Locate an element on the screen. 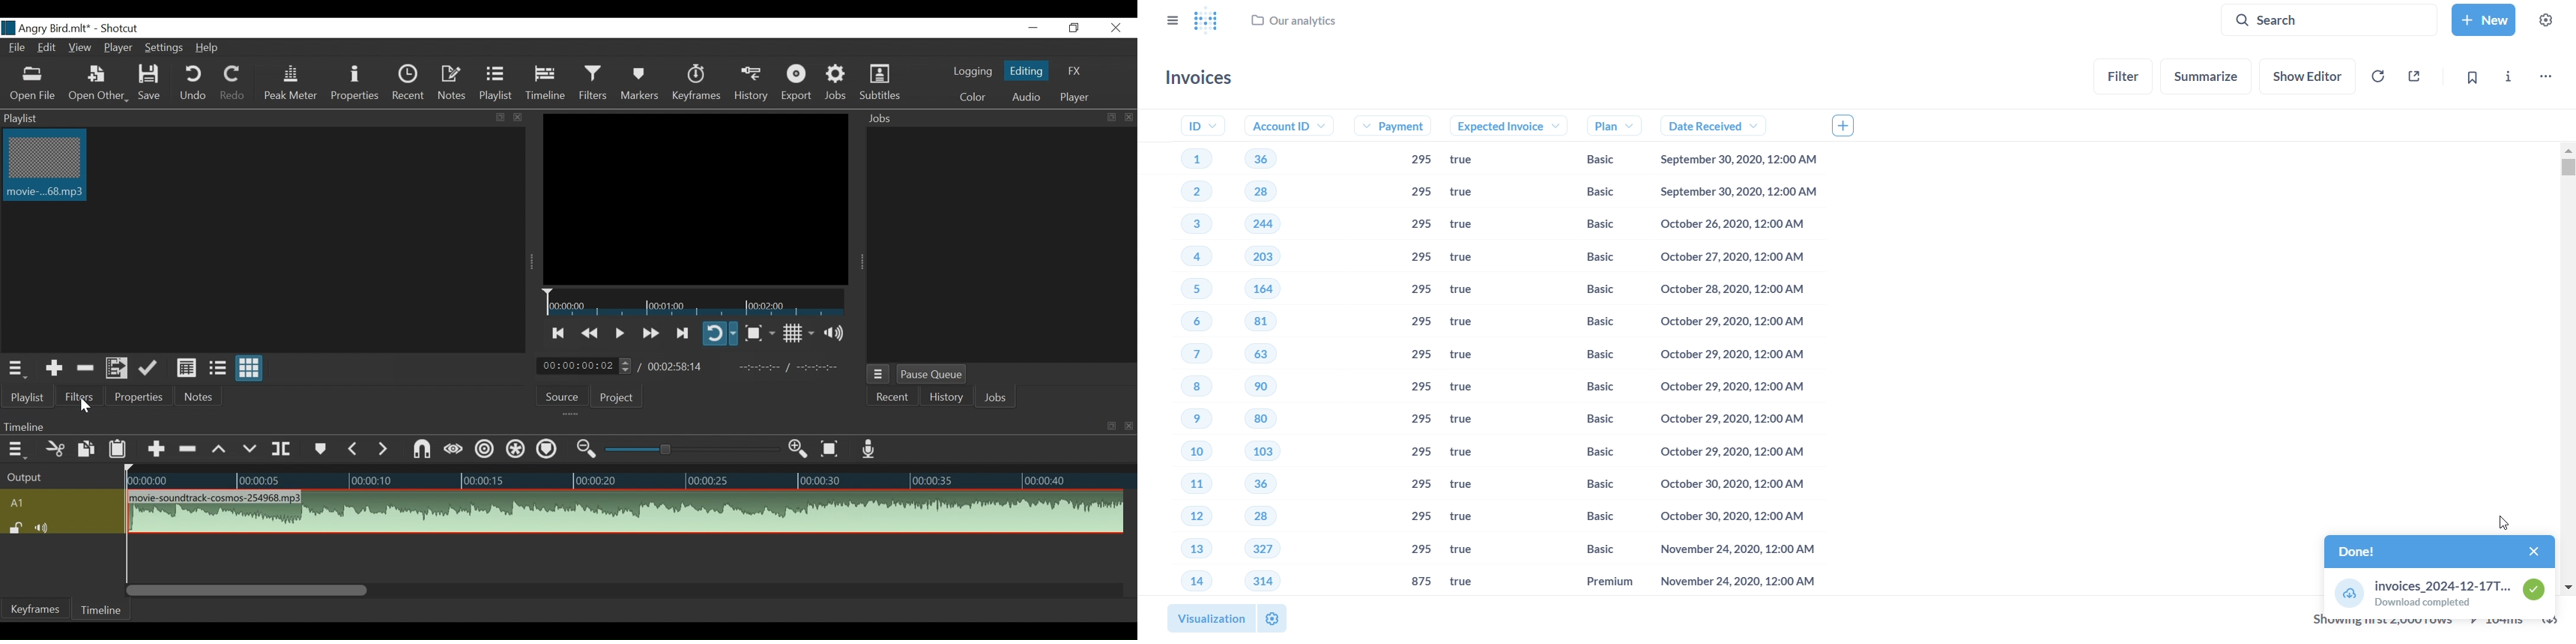 This screenshot has height=644, width=2576. Pause Queue is located at coordinates (932, 374).